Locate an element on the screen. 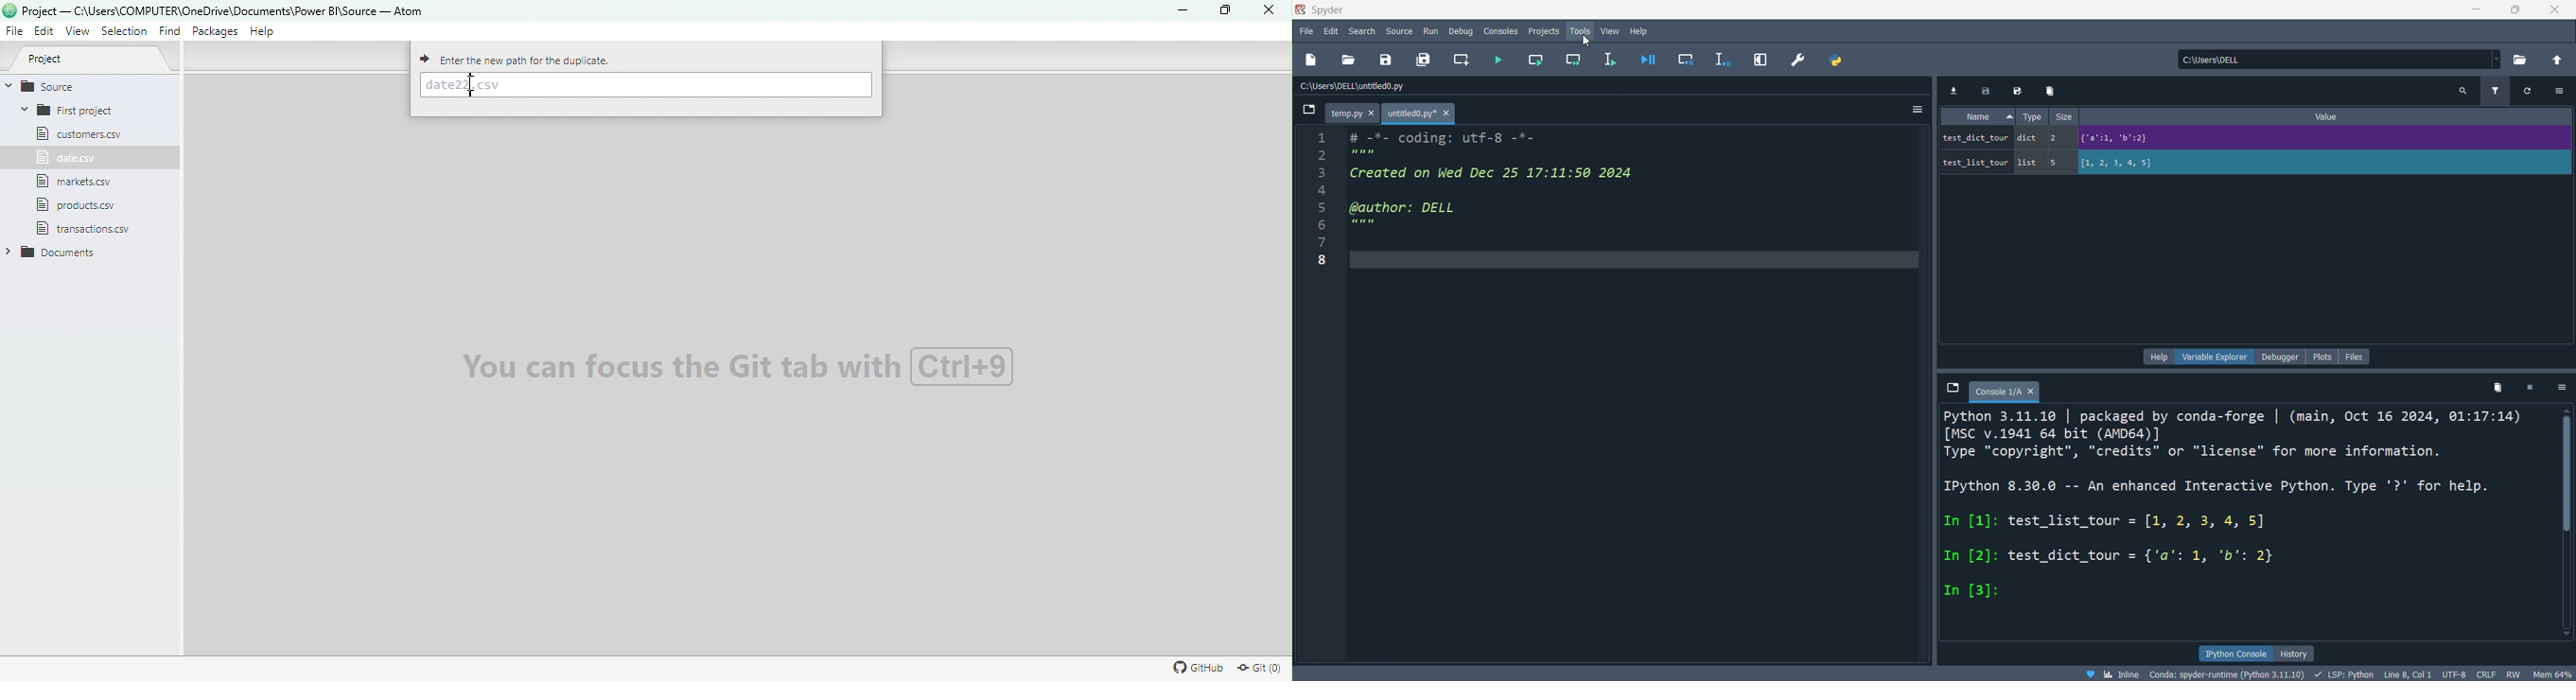  test list tour list 5 [1, 2, 3, 4, 5] is located at coordinates (2082, 162).